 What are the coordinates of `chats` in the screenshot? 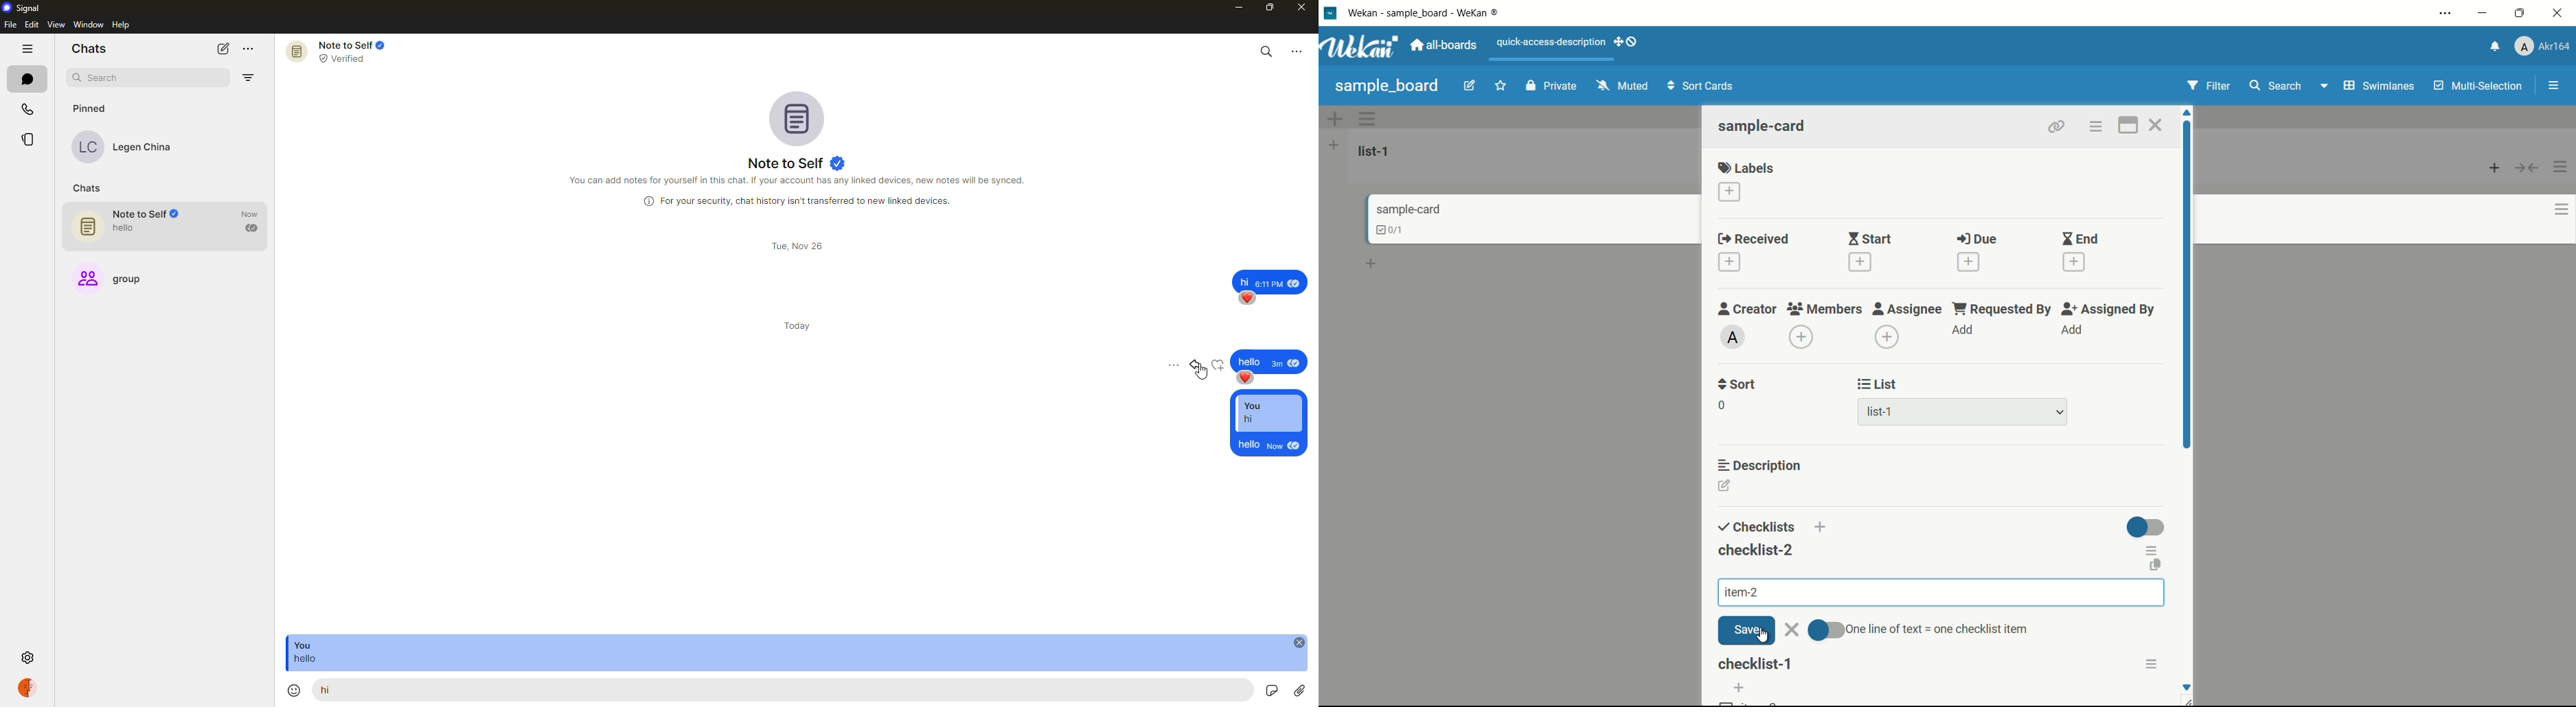 It's located at (87, 187).